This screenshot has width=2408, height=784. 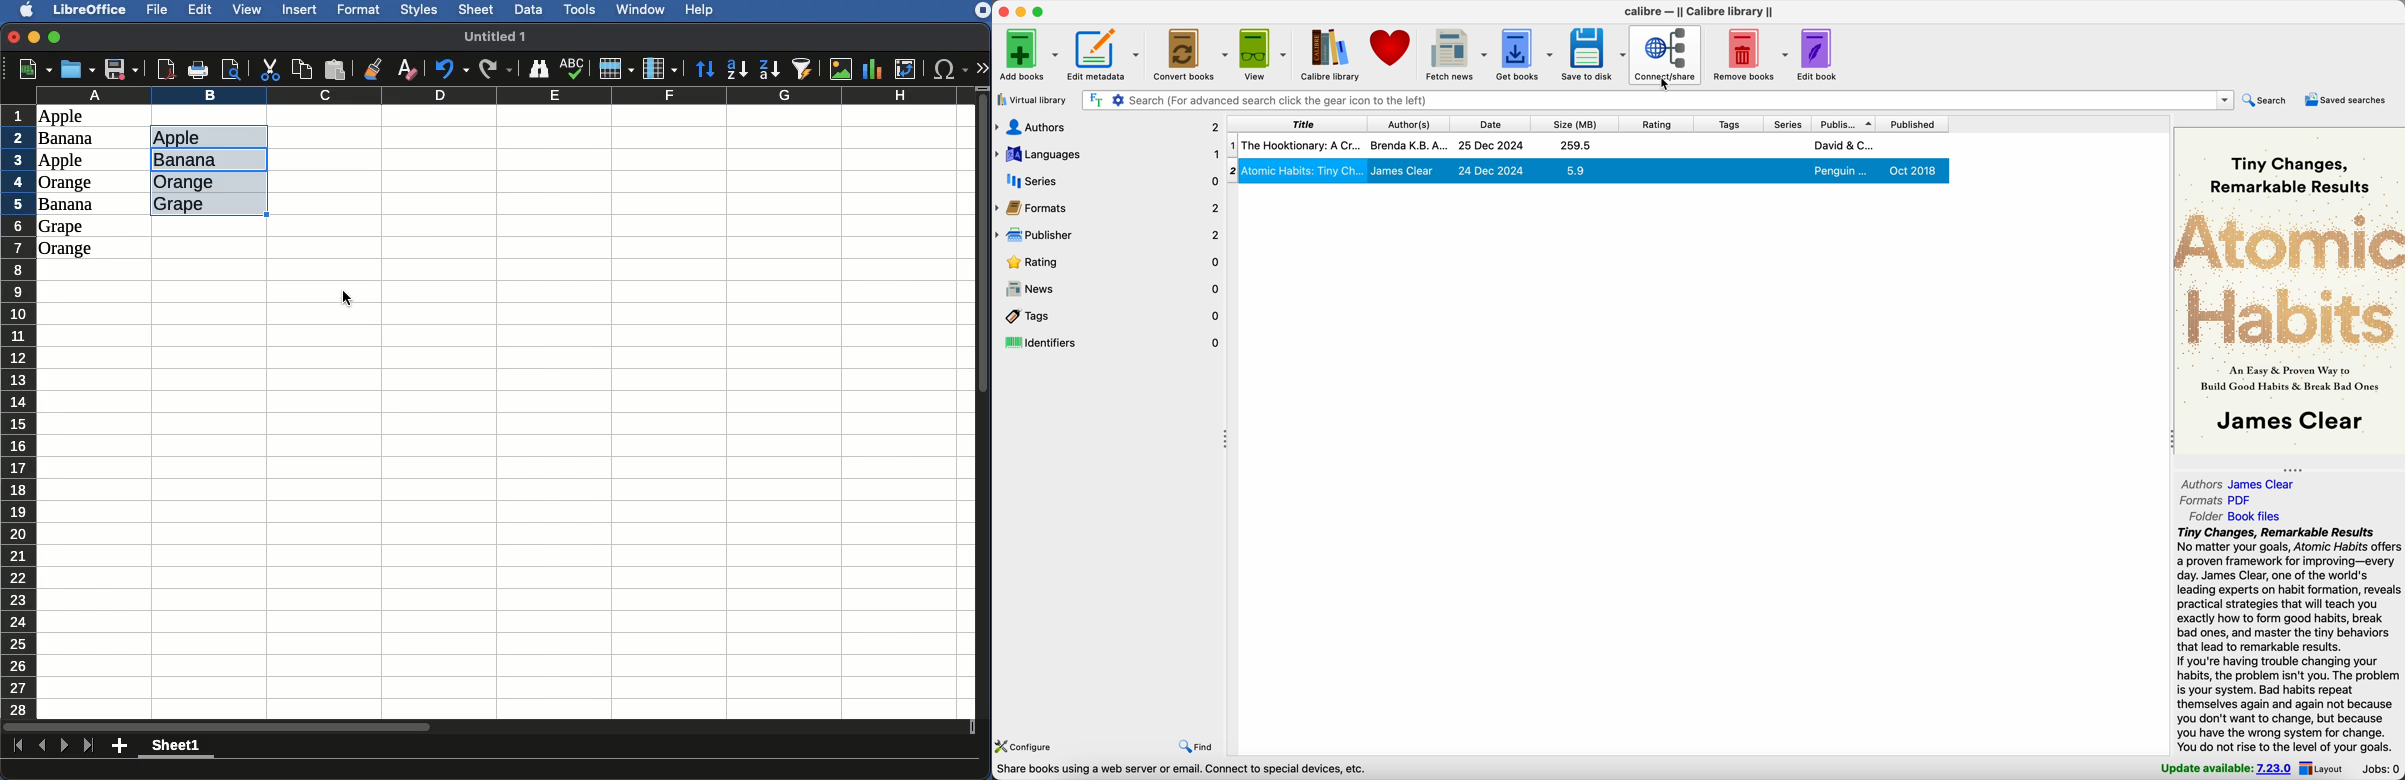 What do you see at coordinates (2269, 101) in the screenshot?
I see `search` at bounding box center [2269, 101].